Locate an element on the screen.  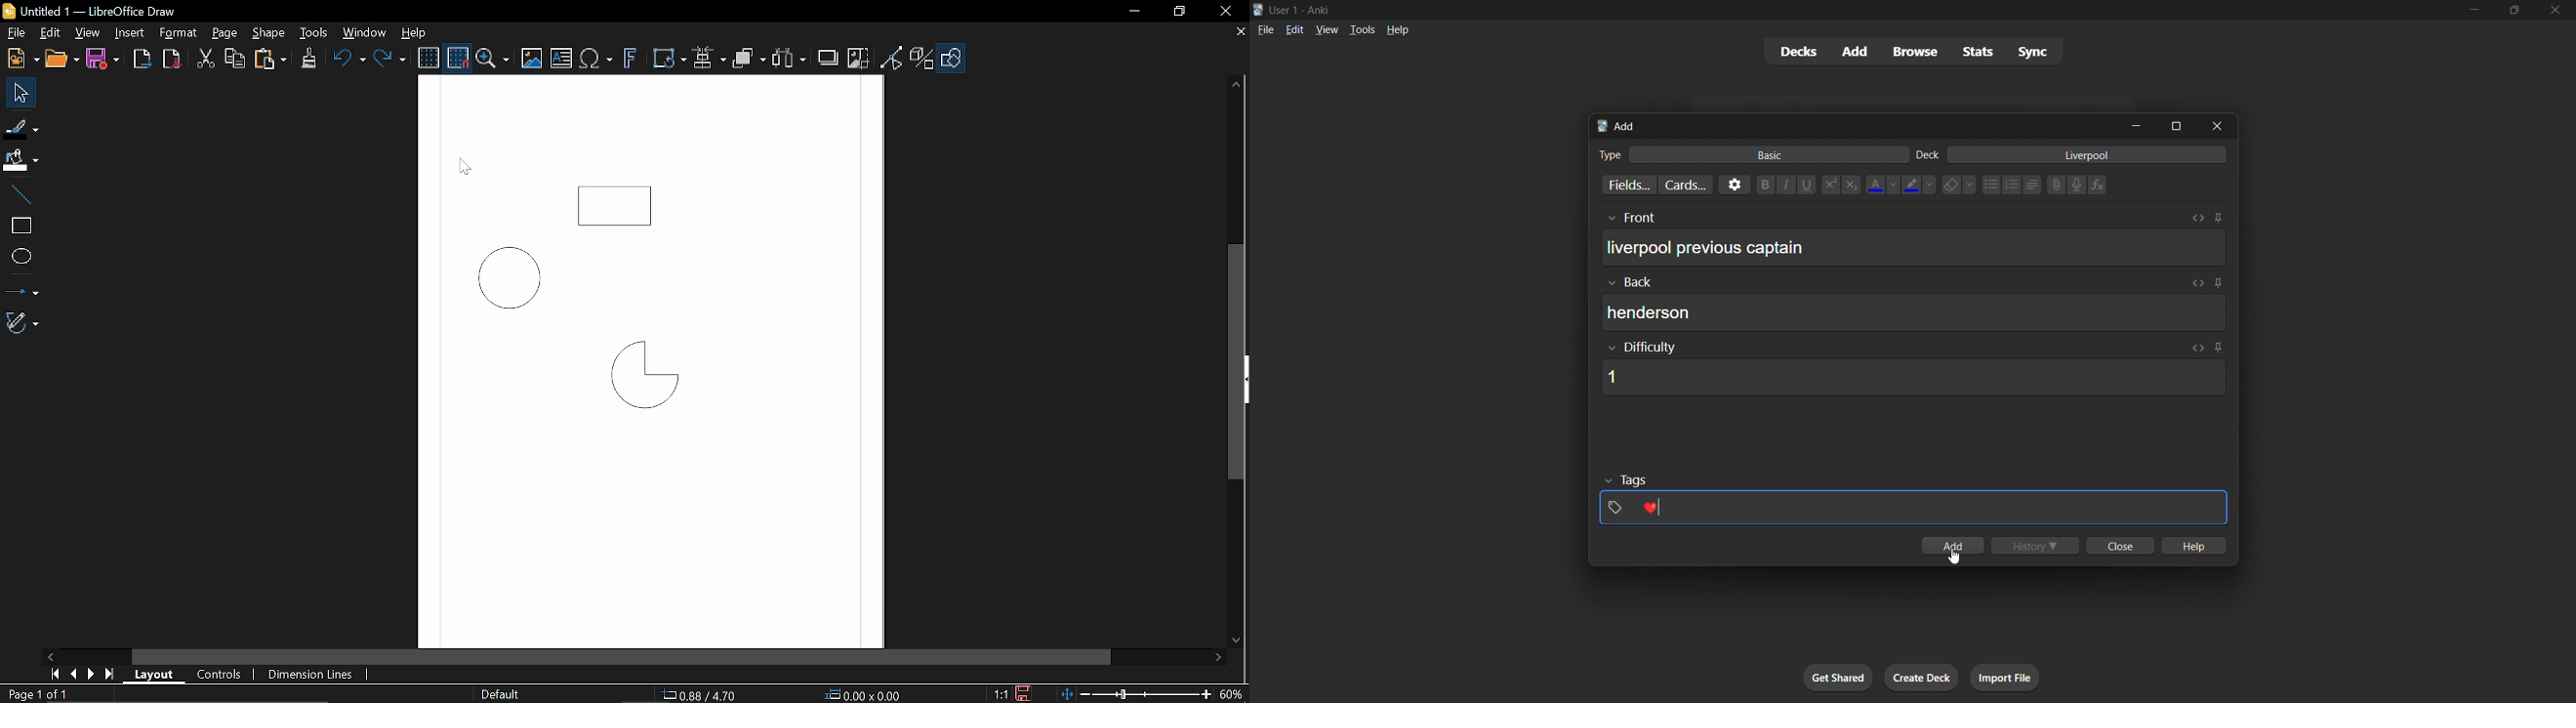
customize card templates is located at coordinates (1684, 185).